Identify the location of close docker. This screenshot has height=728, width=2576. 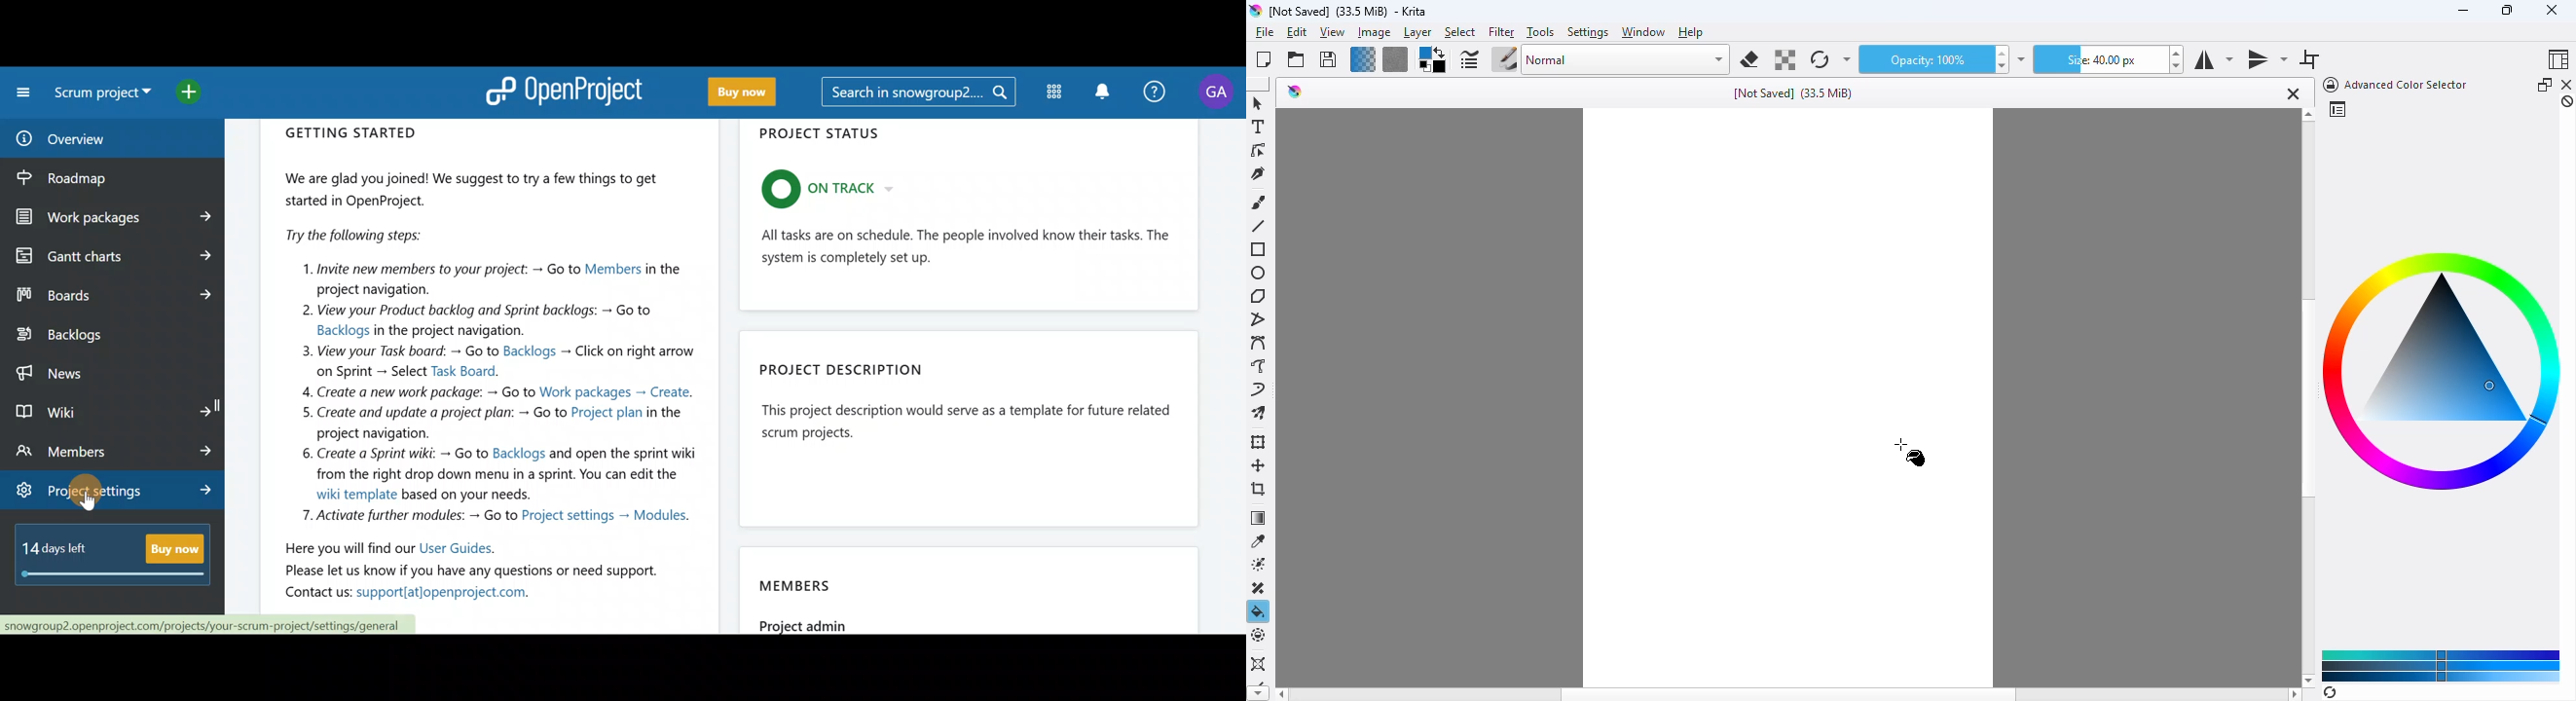
(2567, 84).